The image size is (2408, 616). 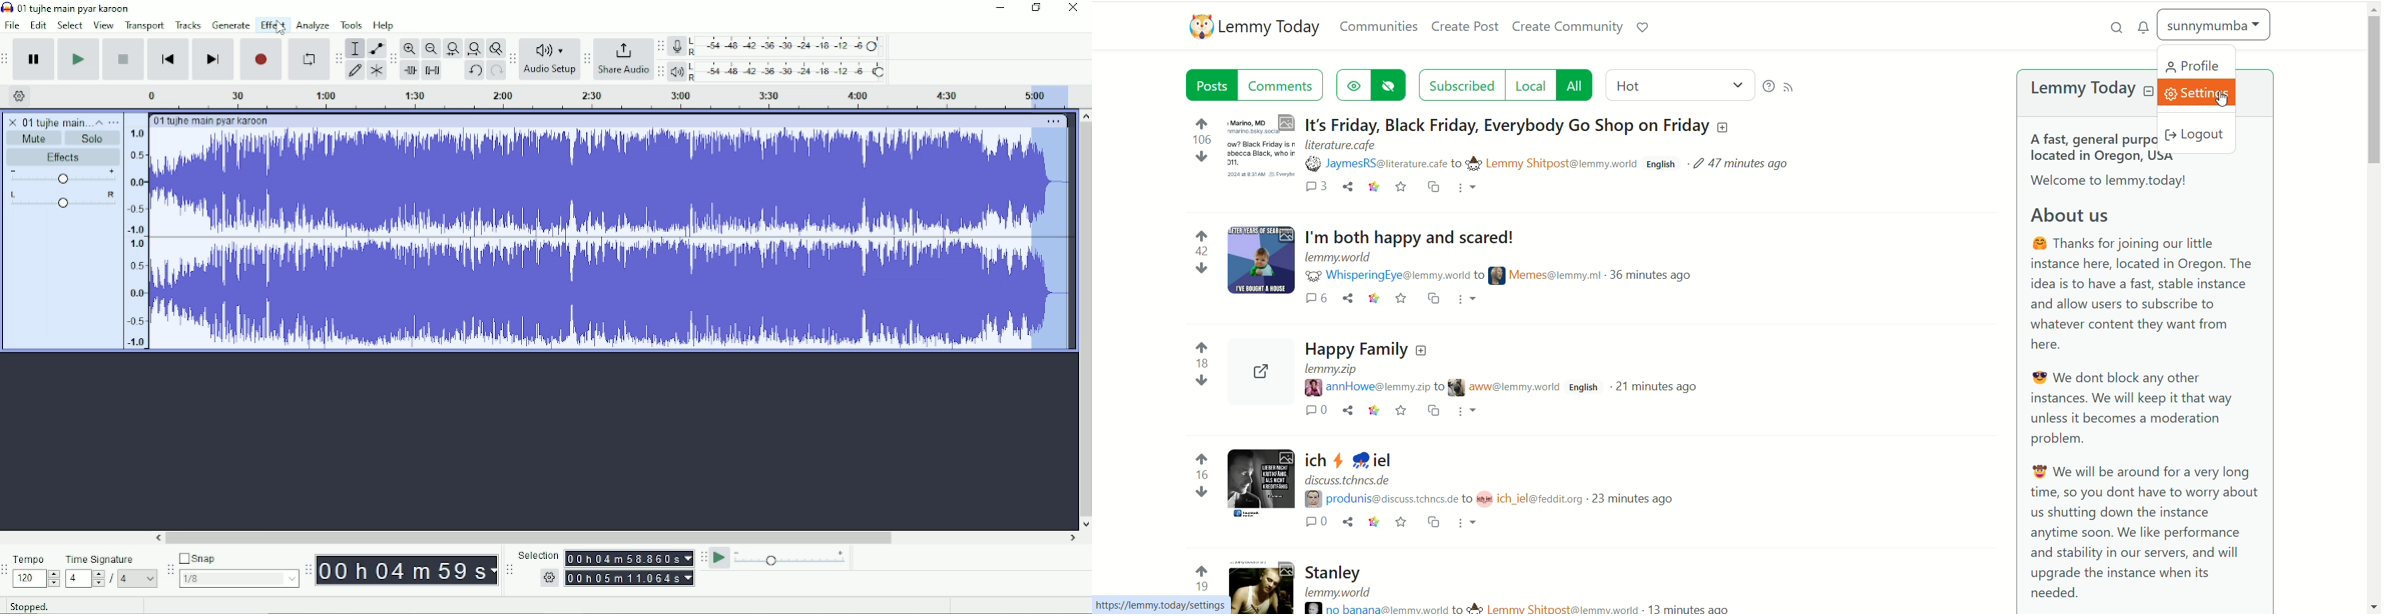 What do you see at coordinates (281, 27) in the screenshot?
I see `Cursor` at bounding box center [281, 27].